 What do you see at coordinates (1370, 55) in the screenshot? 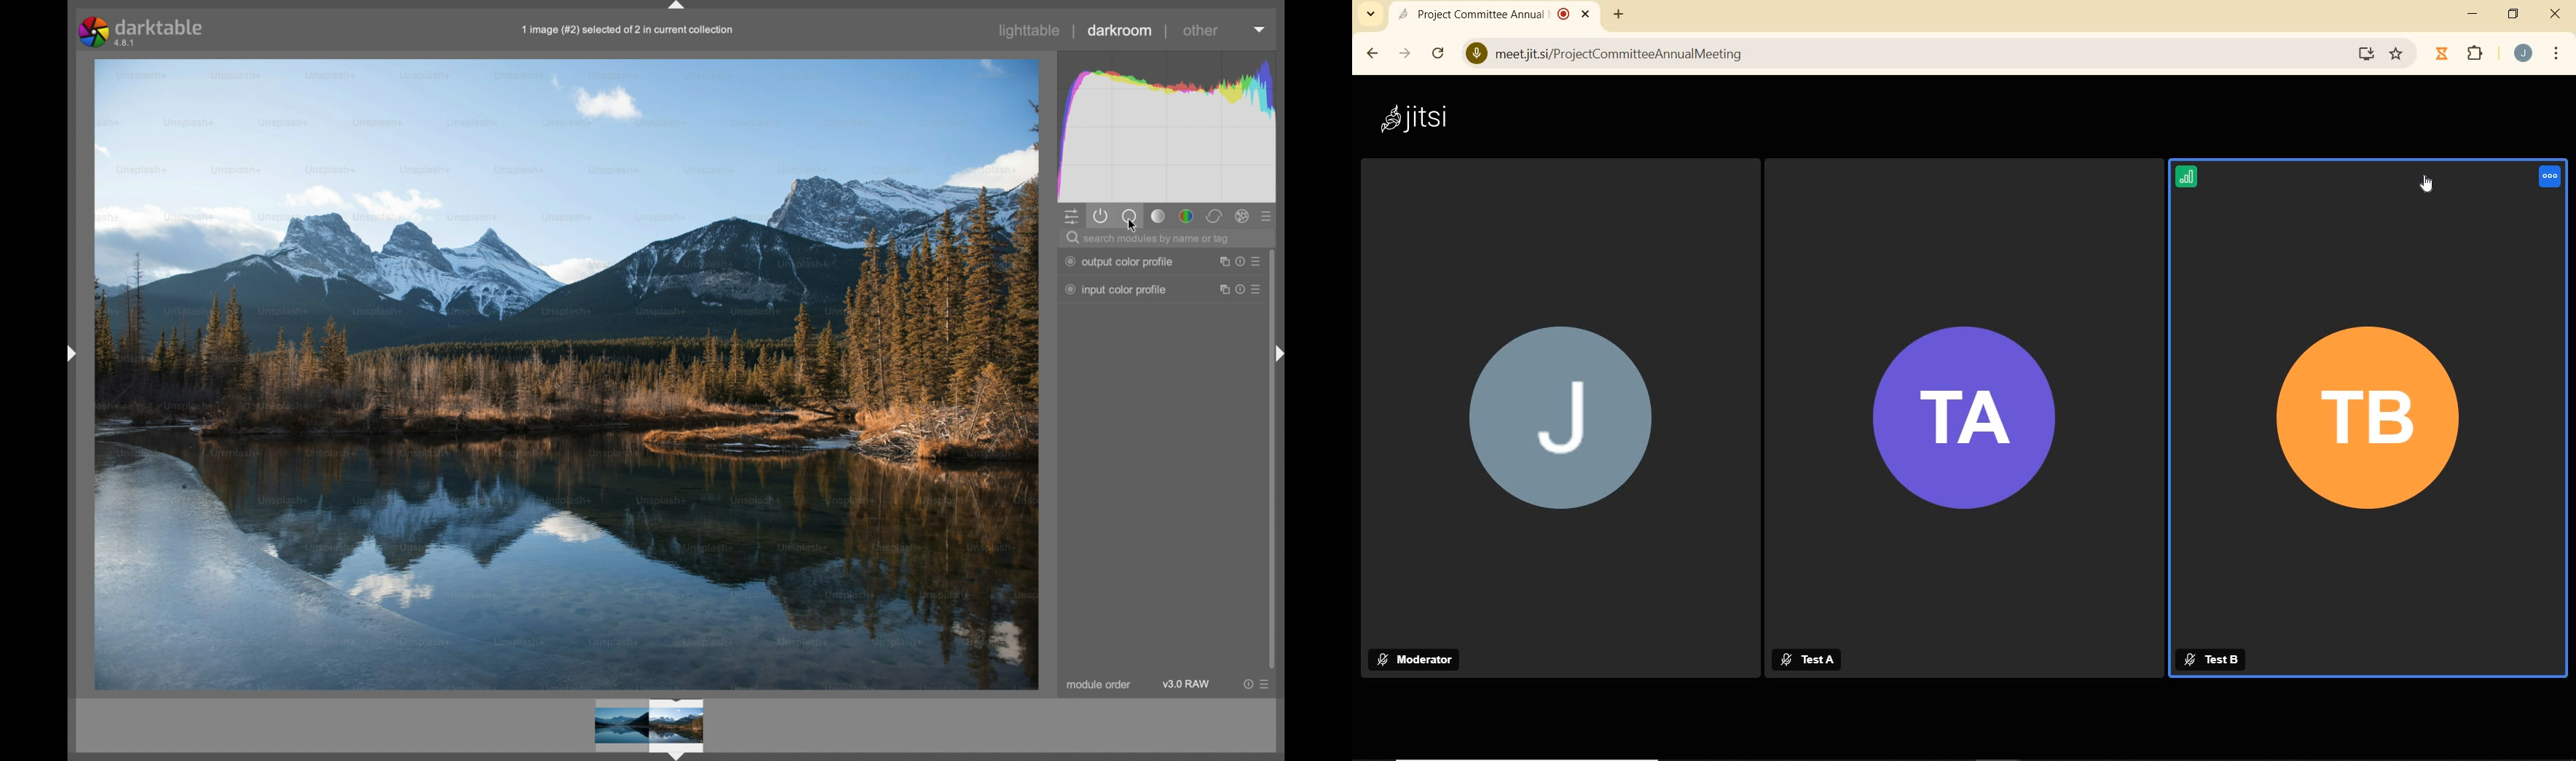
I see `BACK` at bounding box center [1370, 55].